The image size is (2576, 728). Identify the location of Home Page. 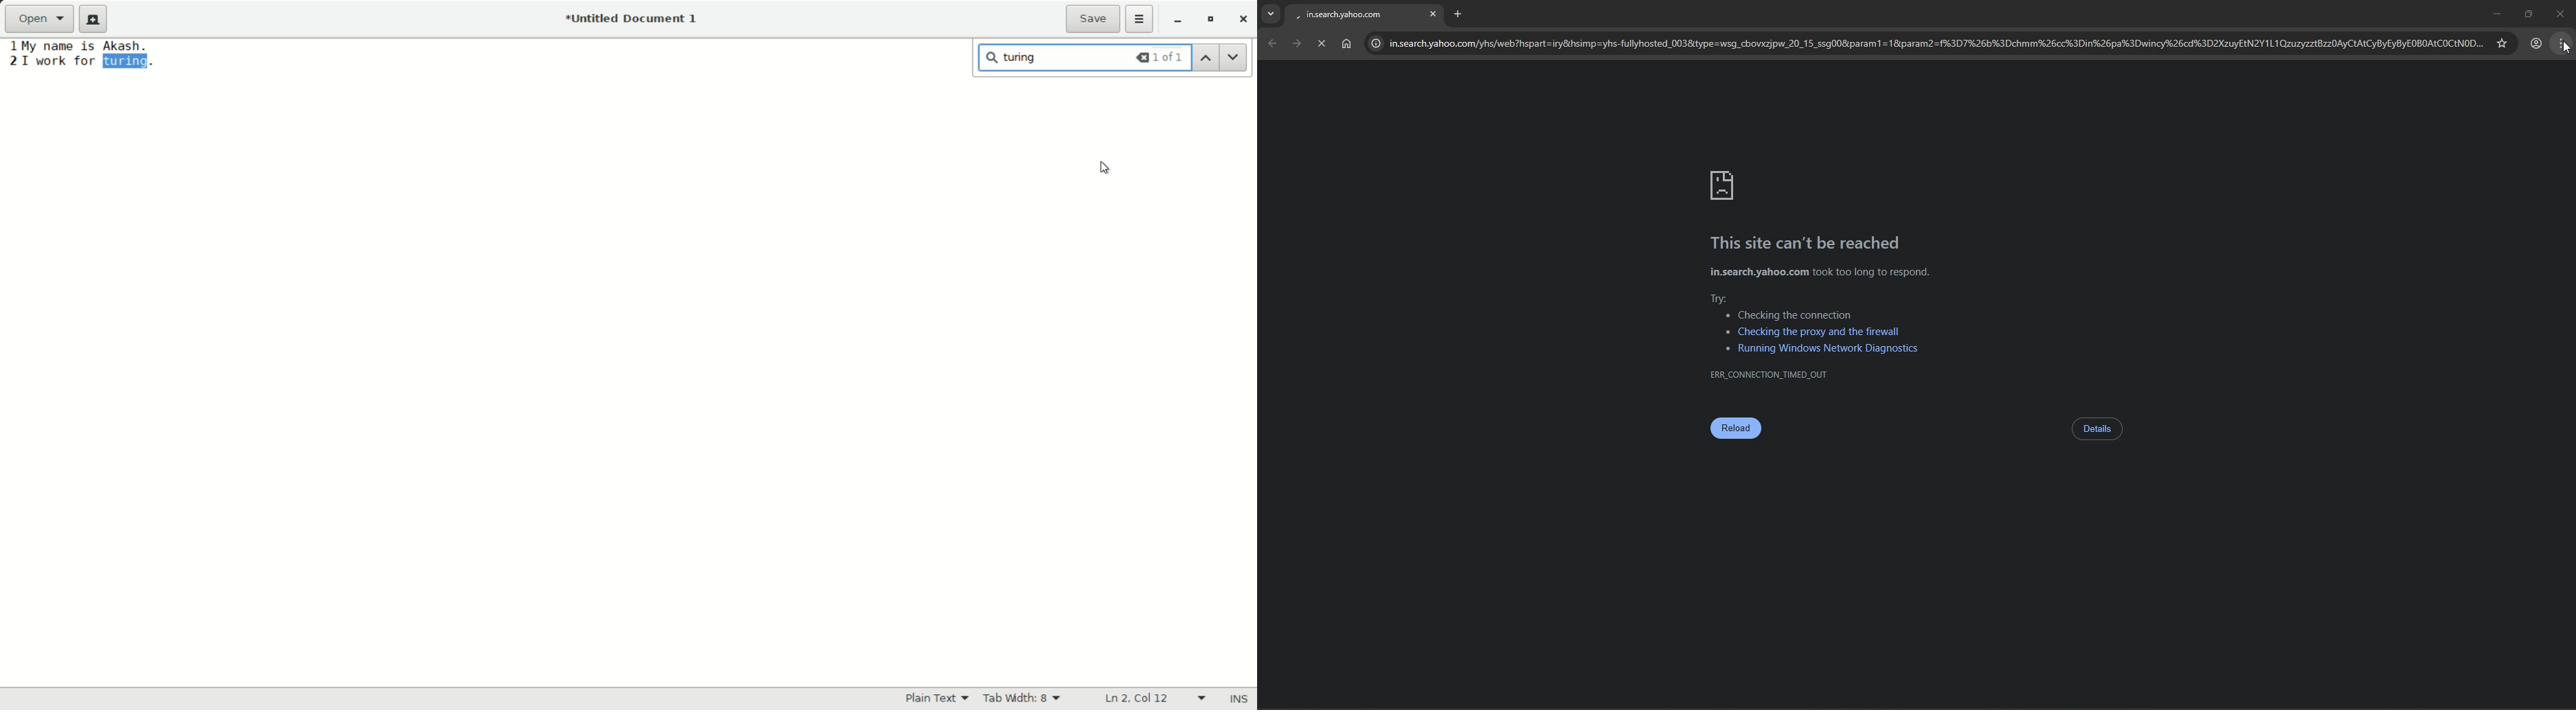
(1346, 44).